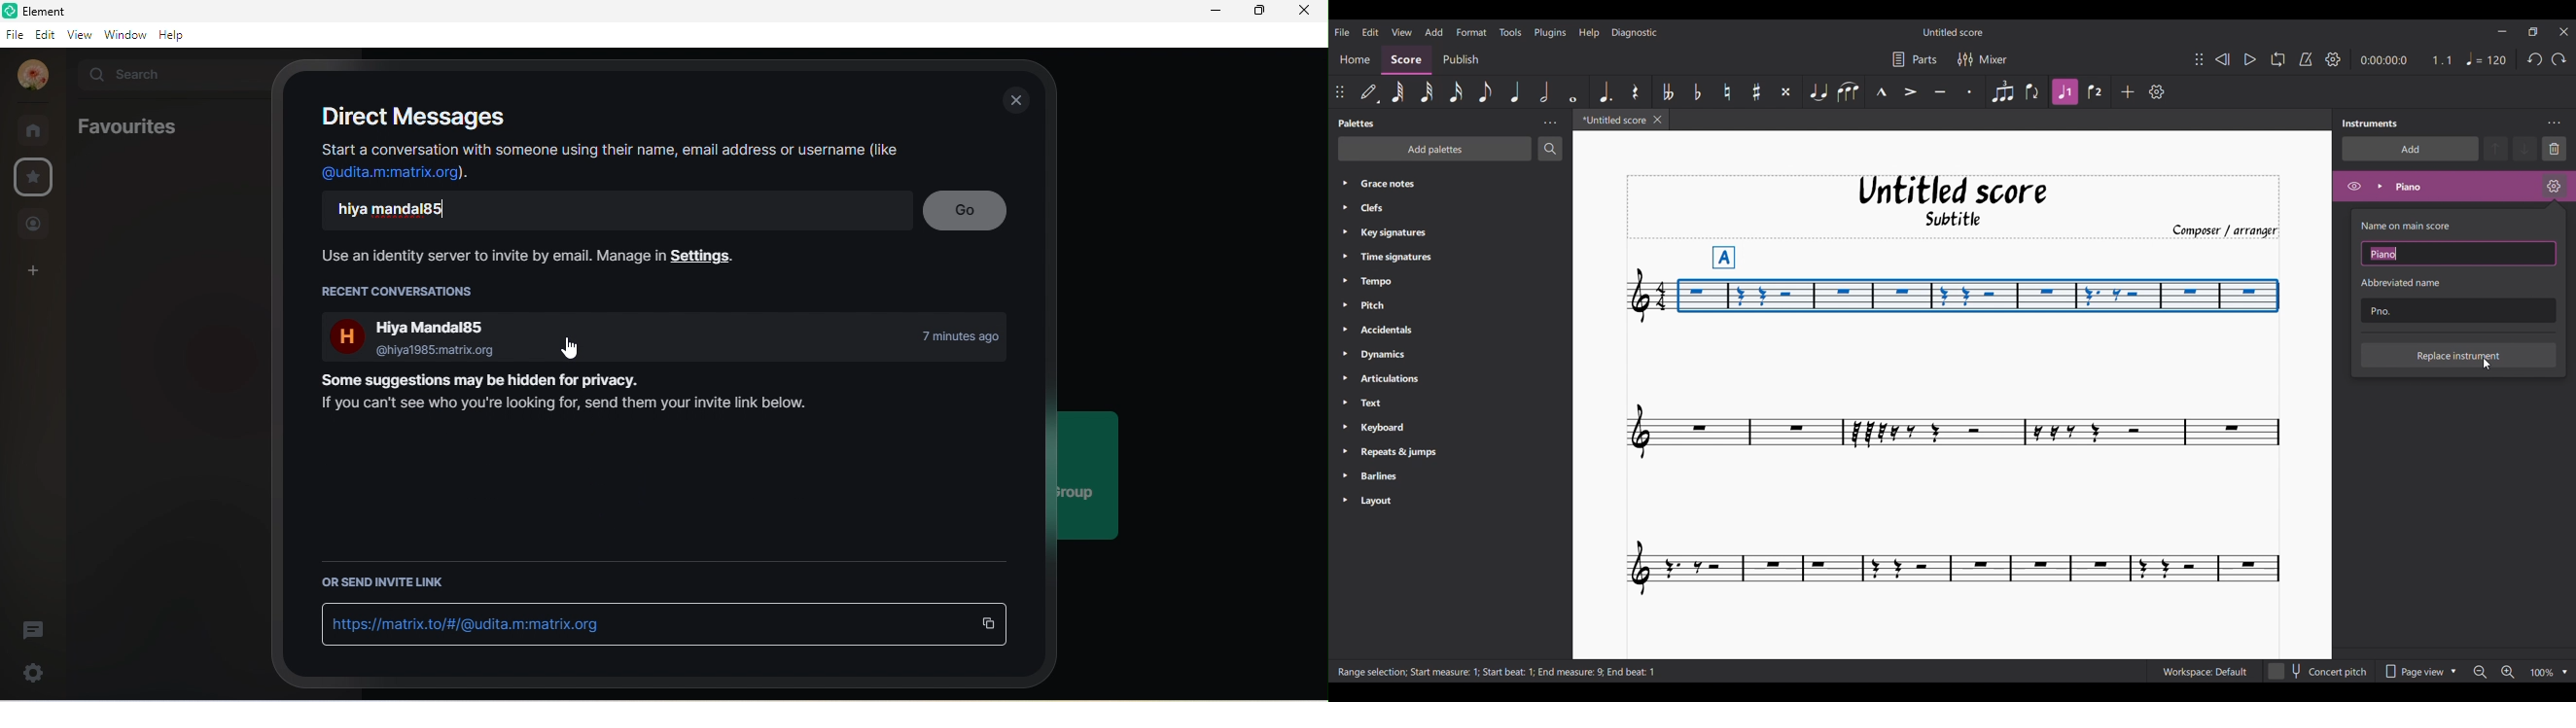 This screenshot has height=728, width=2576. I want to click on Pitch, so click(1402, 304).